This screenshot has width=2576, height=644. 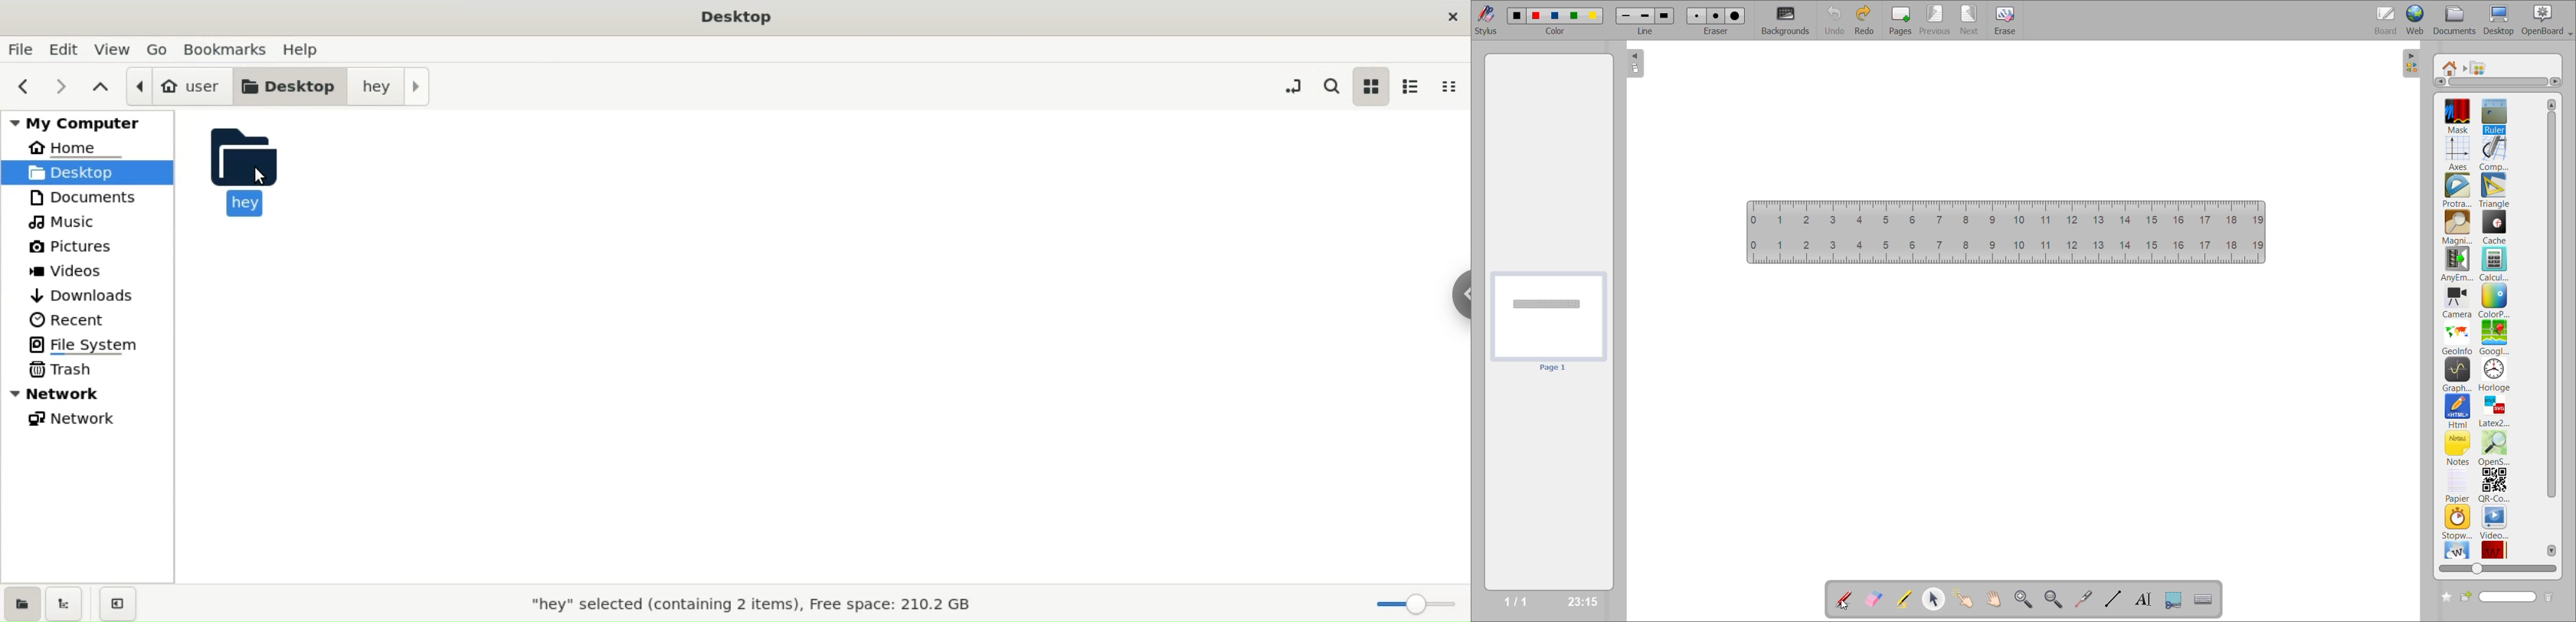 I want to click on camera, so click(x=2458, y=302).